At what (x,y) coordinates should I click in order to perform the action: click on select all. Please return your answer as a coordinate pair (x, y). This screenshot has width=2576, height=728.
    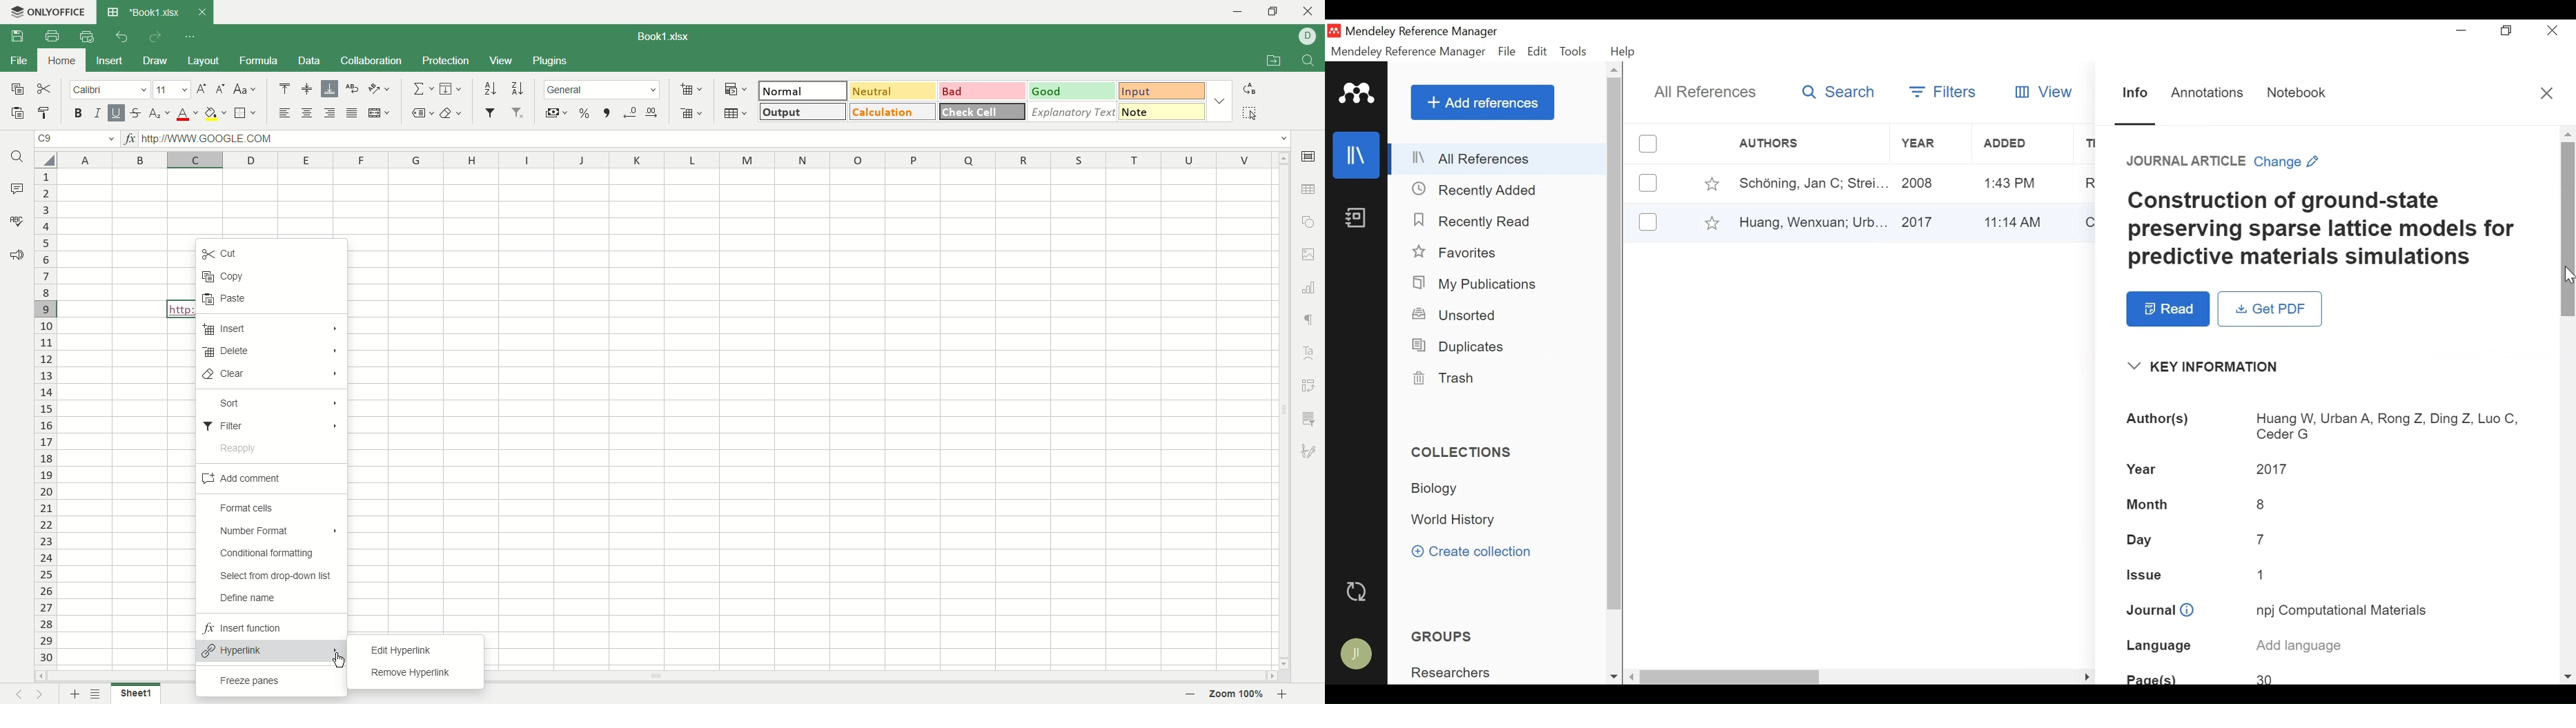
    Looking at the image, I should click on (47, 159).